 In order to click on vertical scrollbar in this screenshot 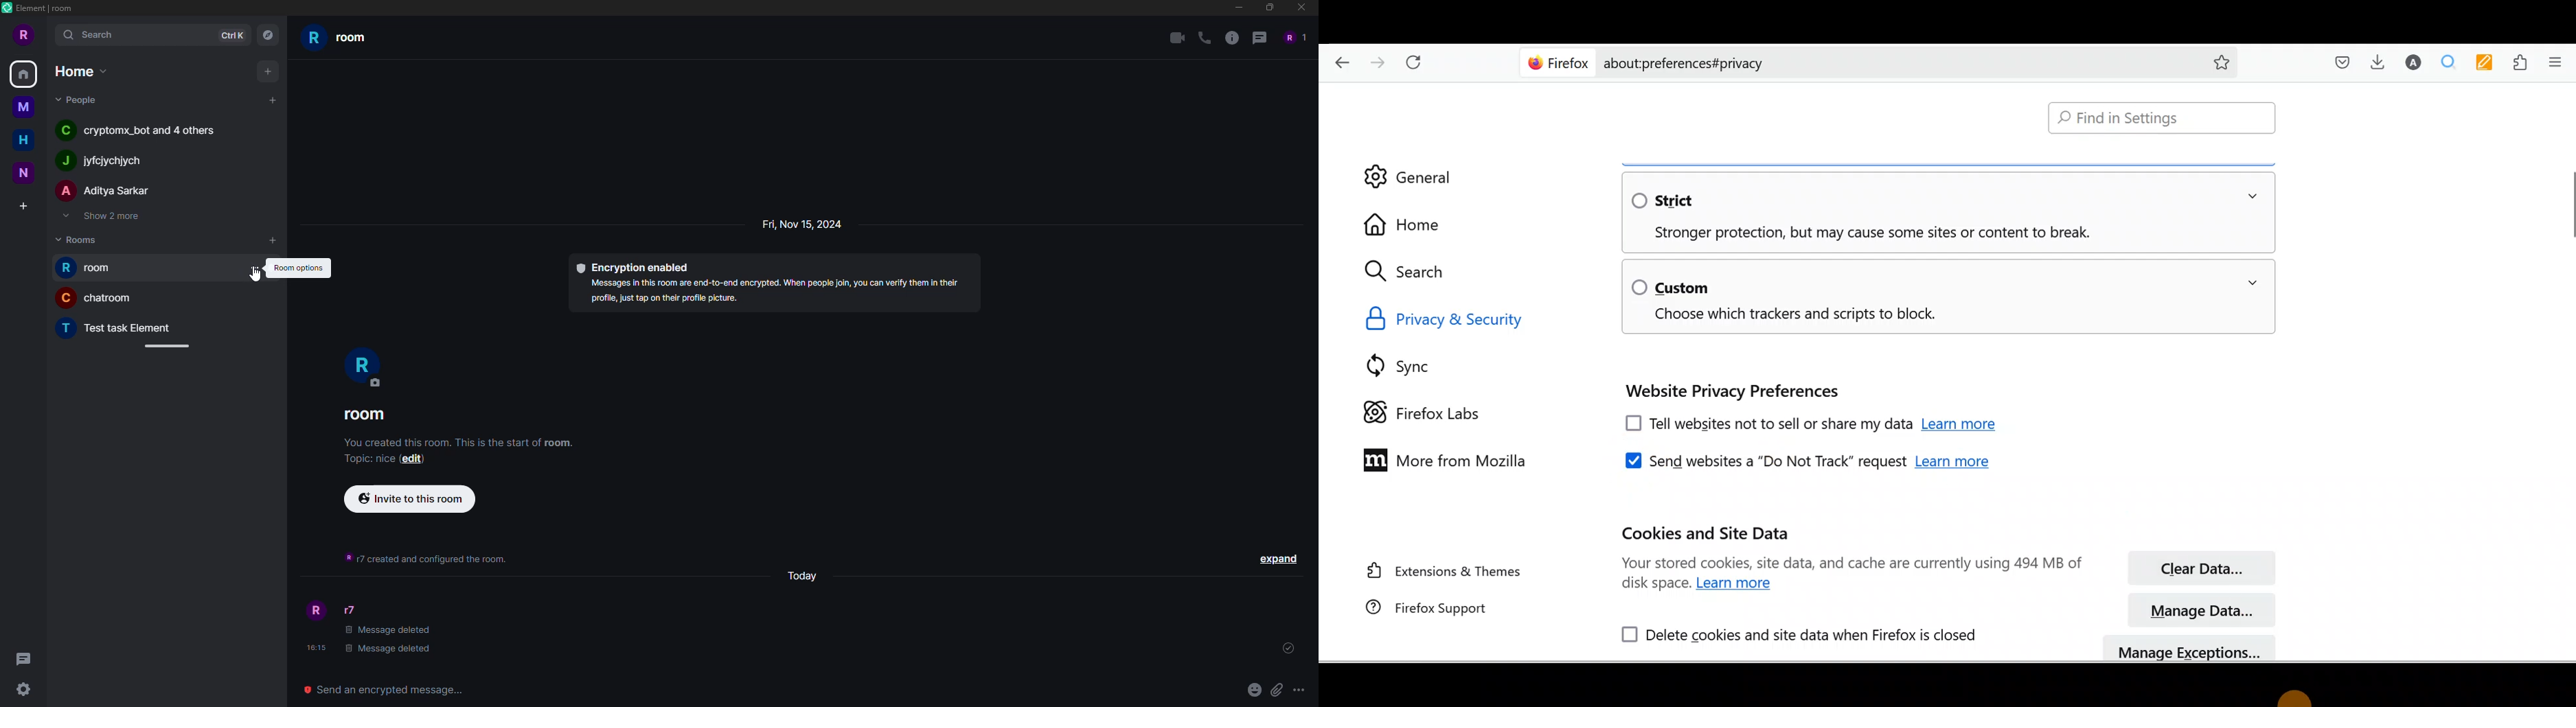, I will do `click(2564, 210)`.